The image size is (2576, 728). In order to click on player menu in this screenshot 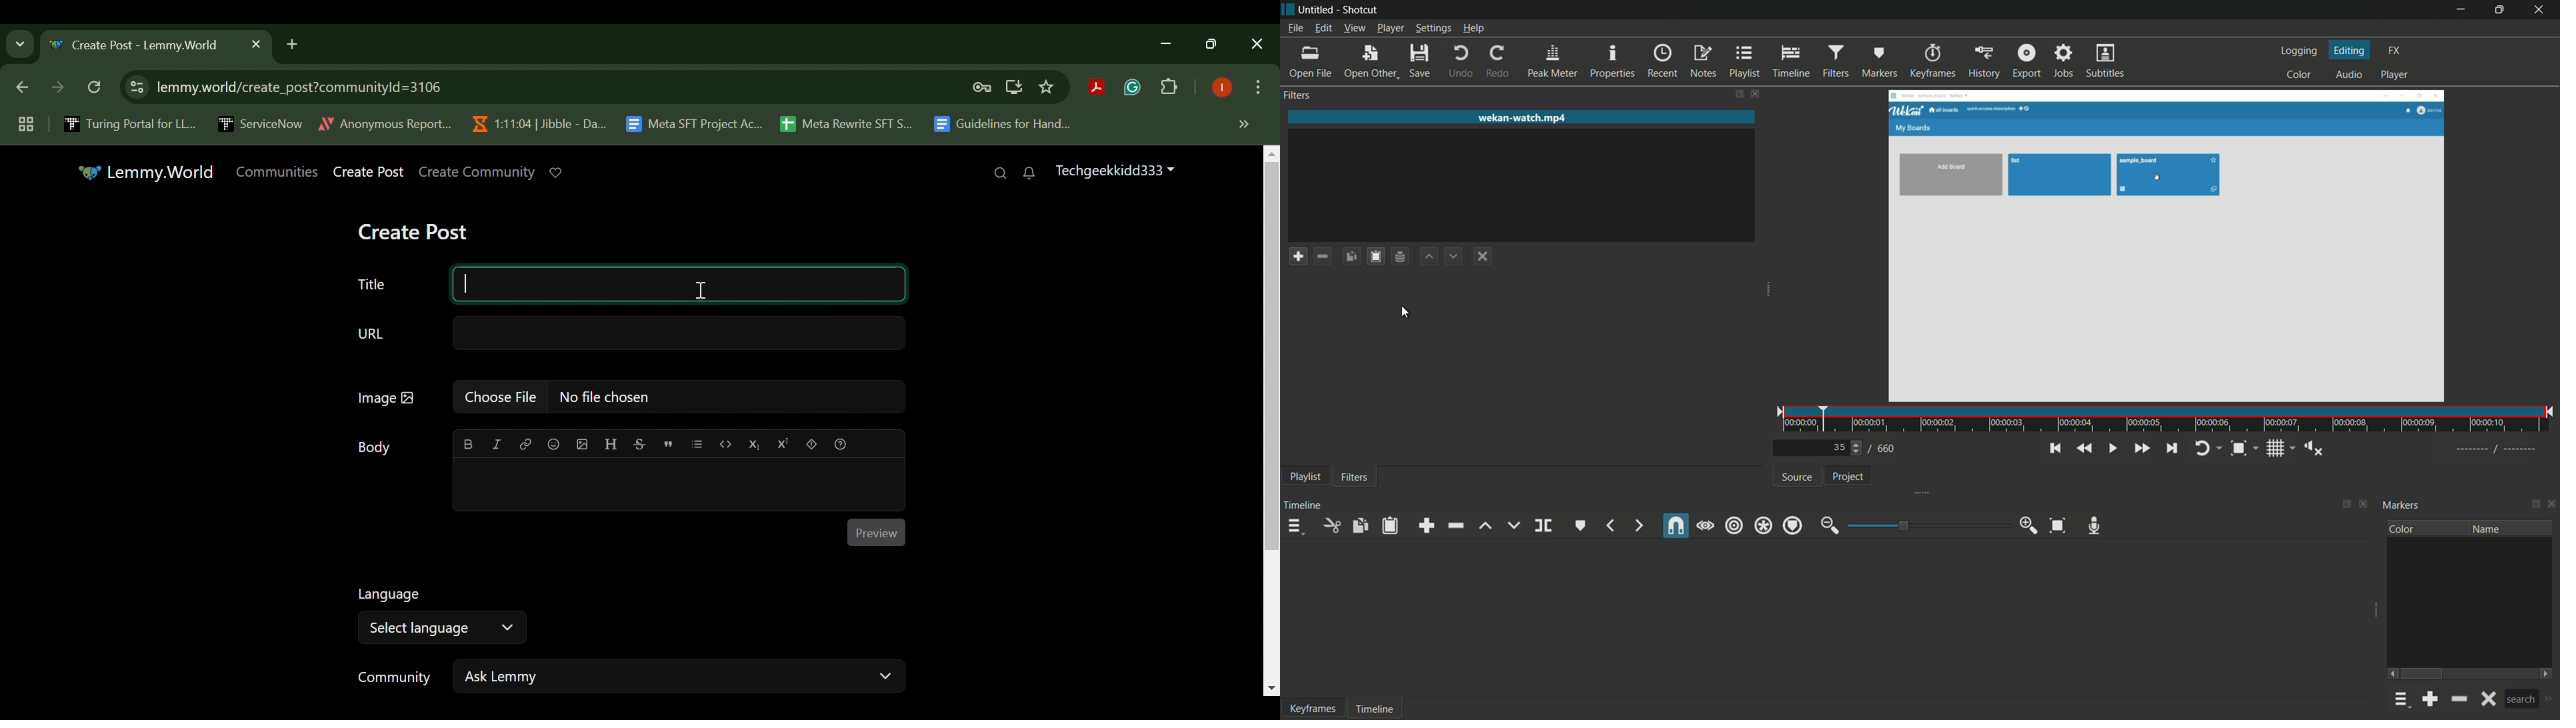, I will do `click(1391, 29)`.